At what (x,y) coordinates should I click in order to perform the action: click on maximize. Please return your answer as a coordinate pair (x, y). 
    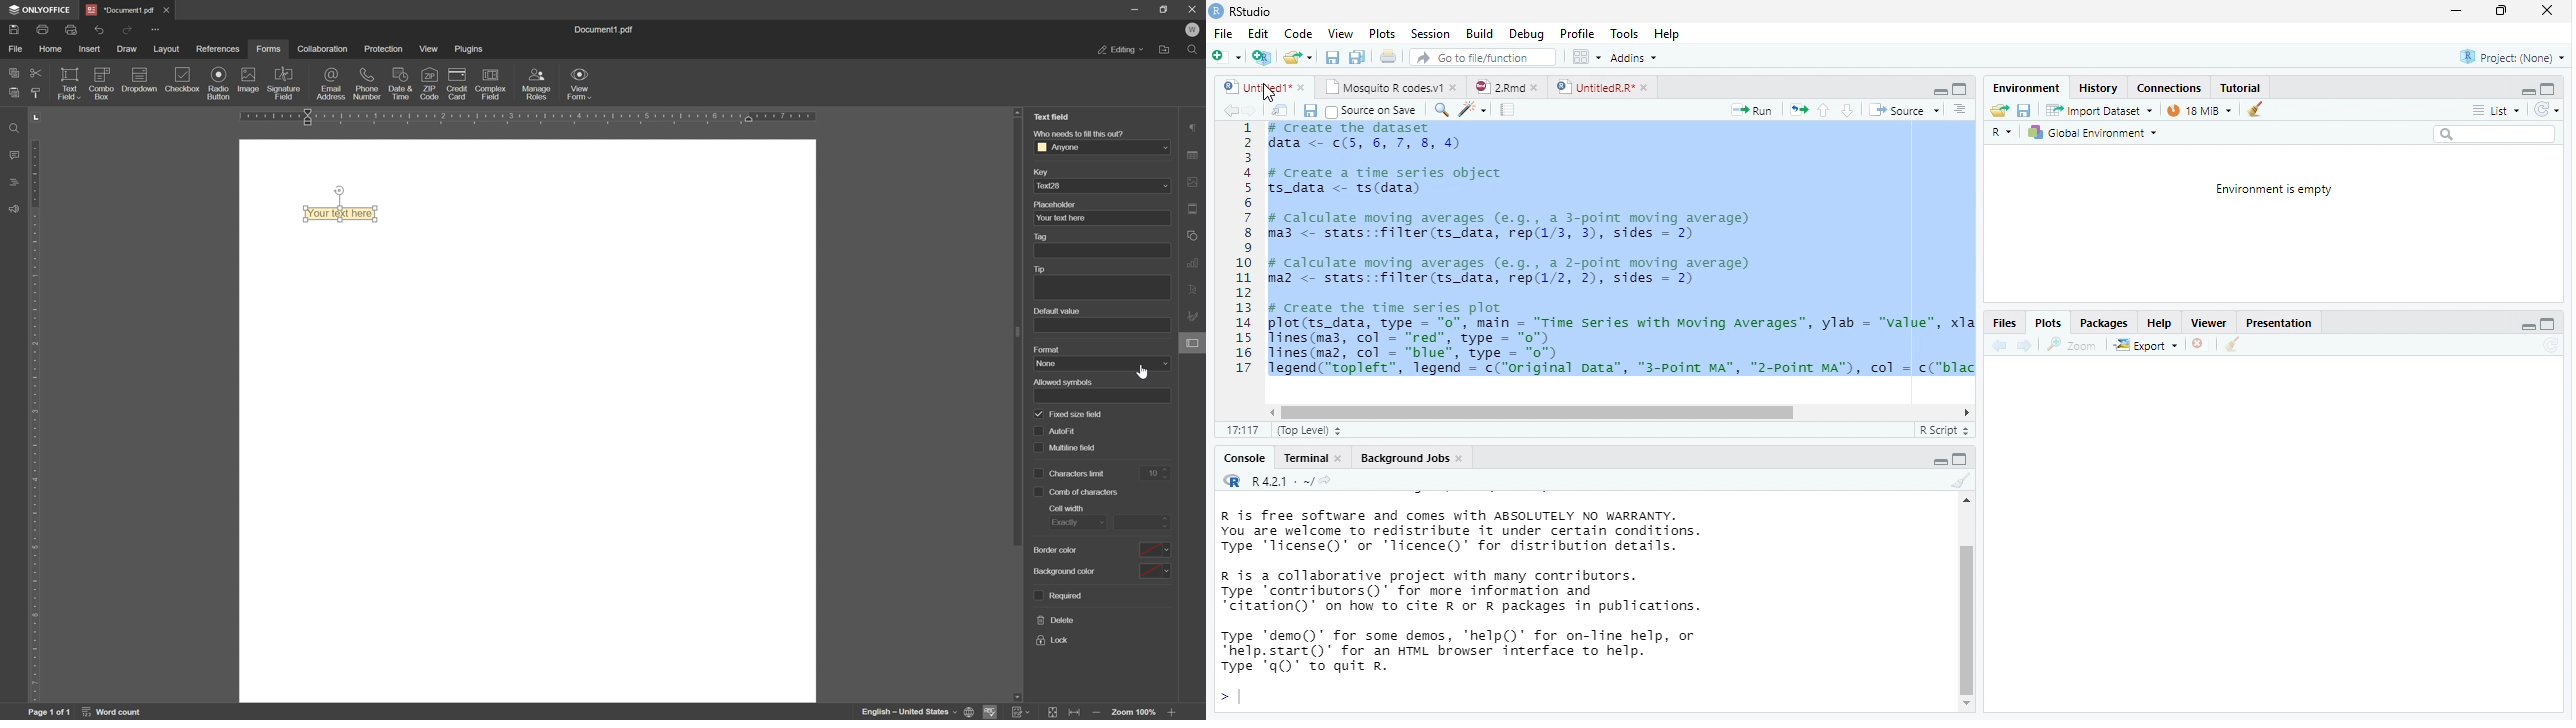
    Looking at the image, I should click on (1941, 462).